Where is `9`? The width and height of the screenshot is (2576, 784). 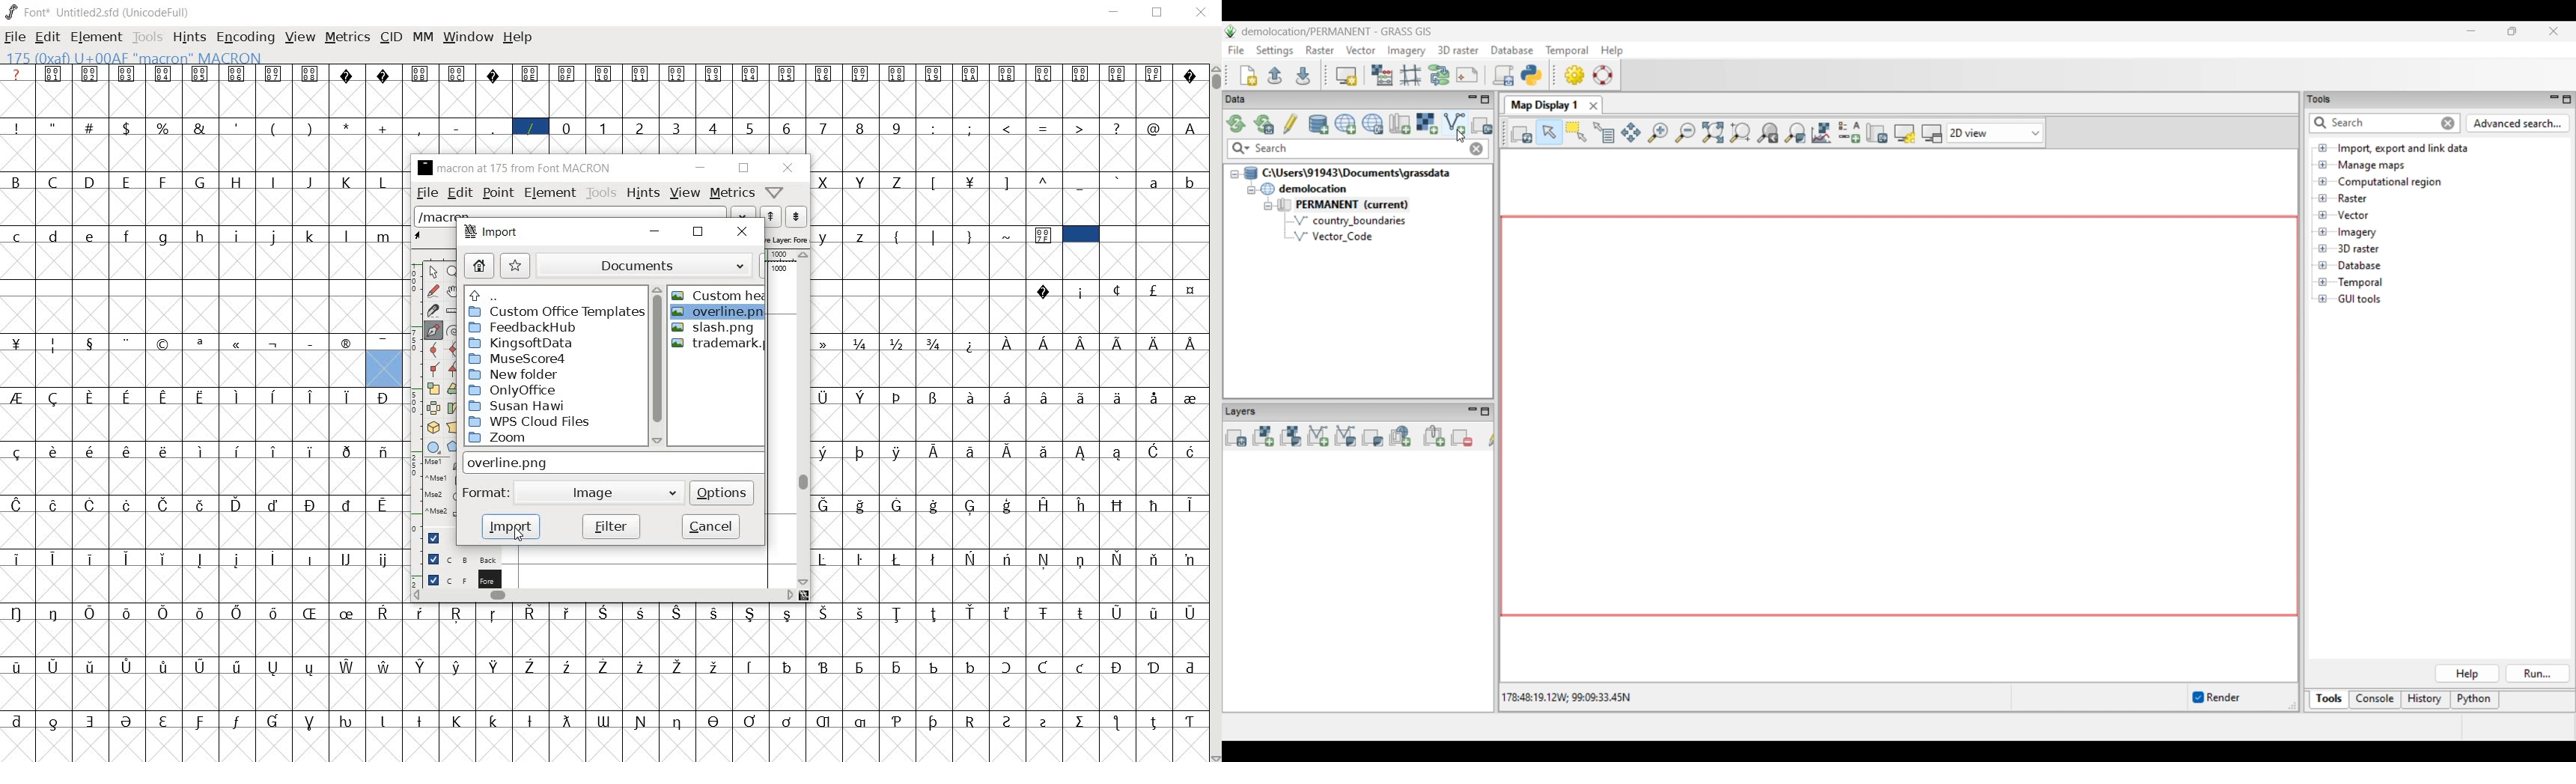 9 is located at coordinates (898, 127).